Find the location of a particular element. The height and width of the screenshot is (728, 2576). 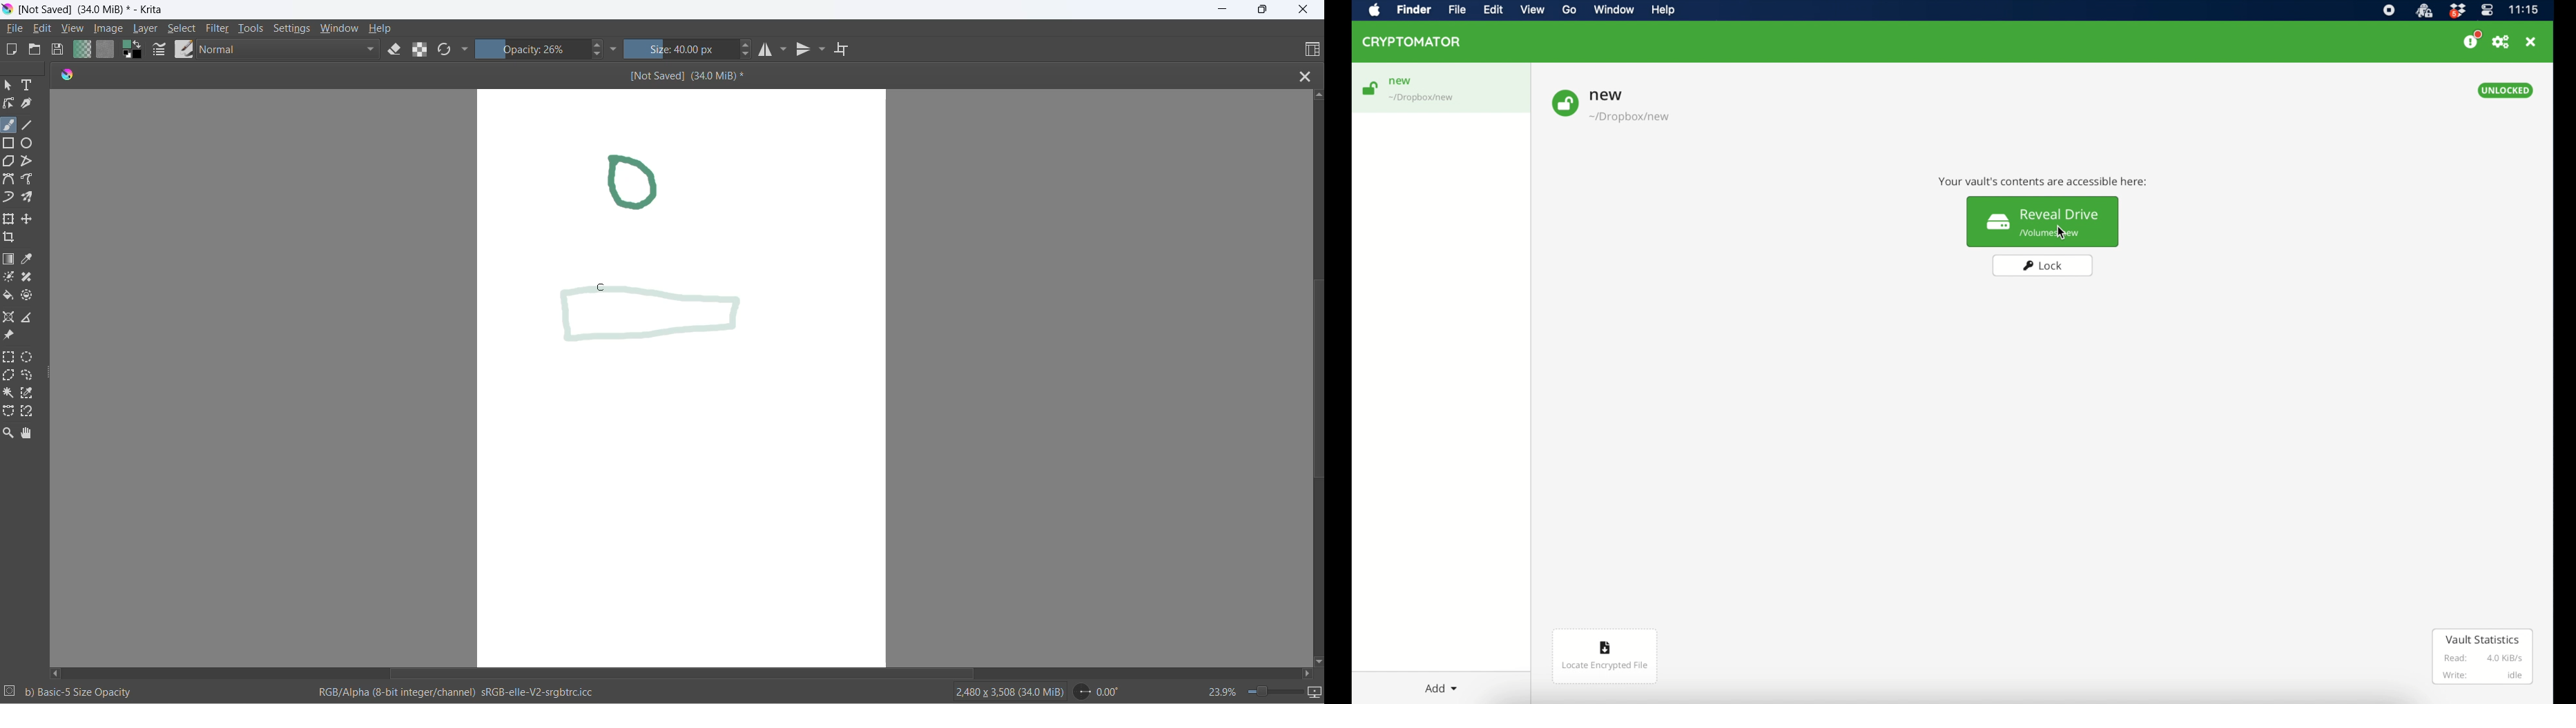

filters is located at coordinates (220, 30).